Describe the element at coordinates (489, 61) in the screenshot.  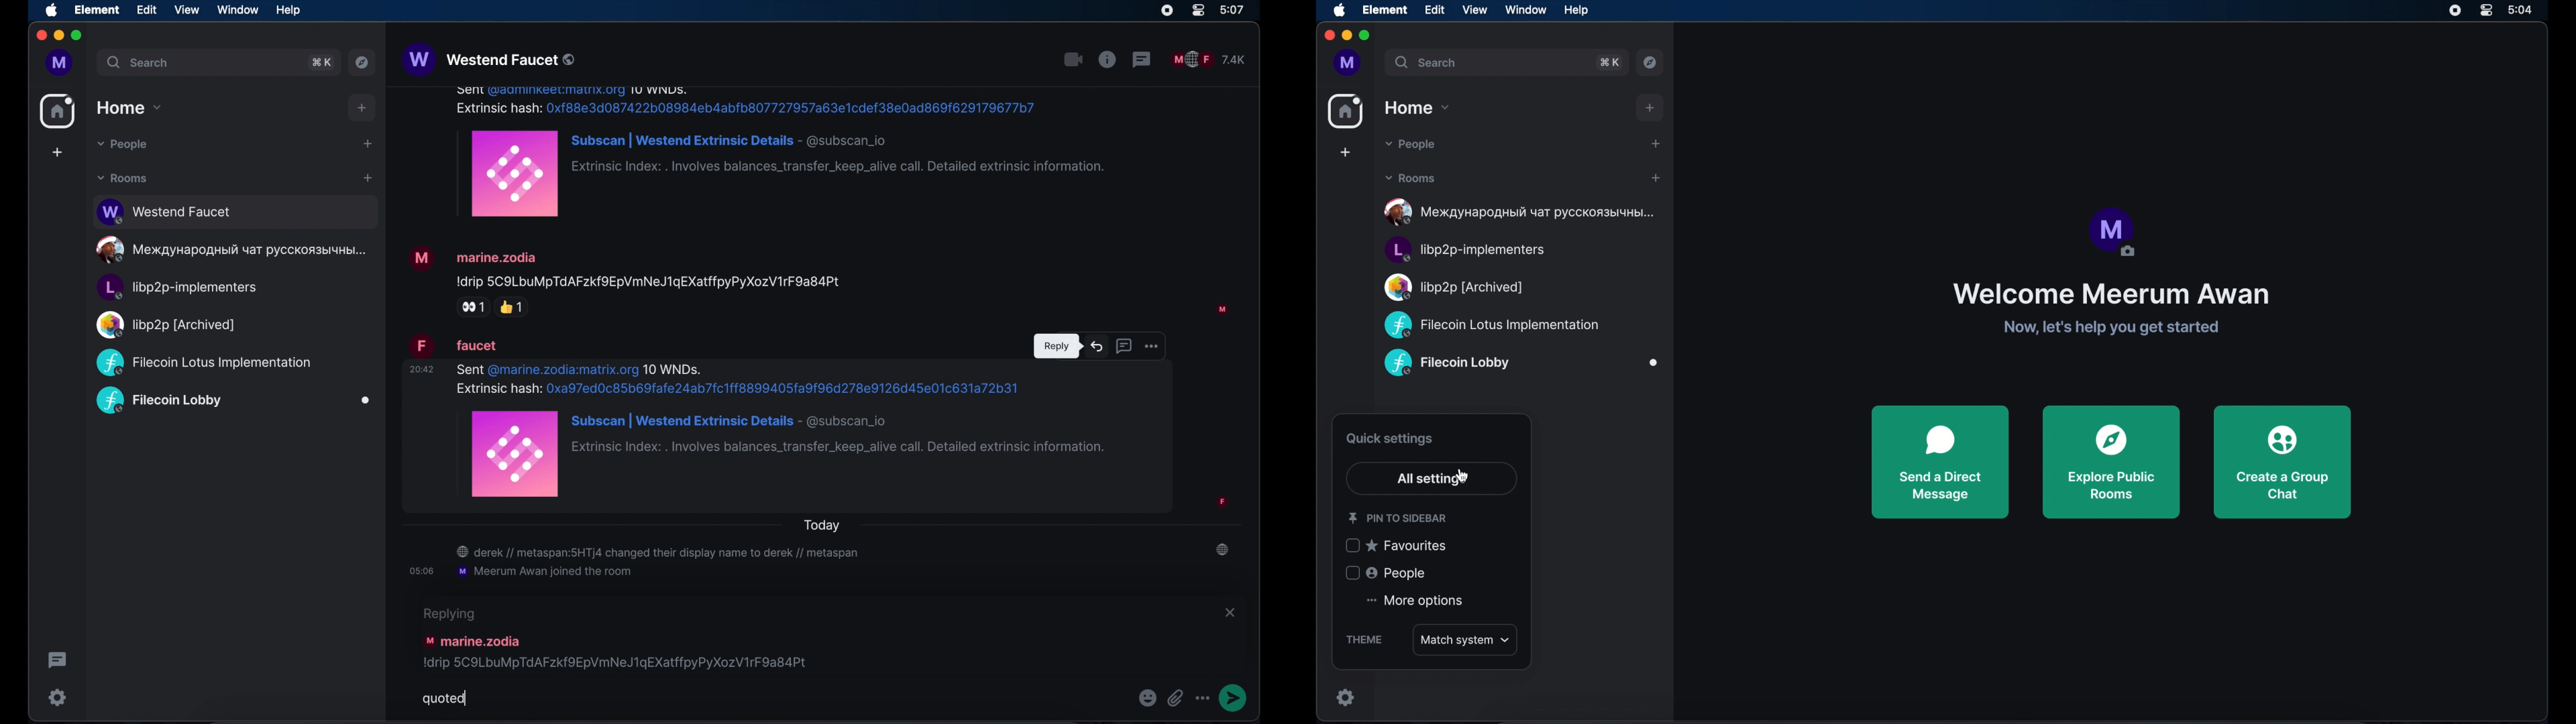
I see `westend faucet public room name` at that location.